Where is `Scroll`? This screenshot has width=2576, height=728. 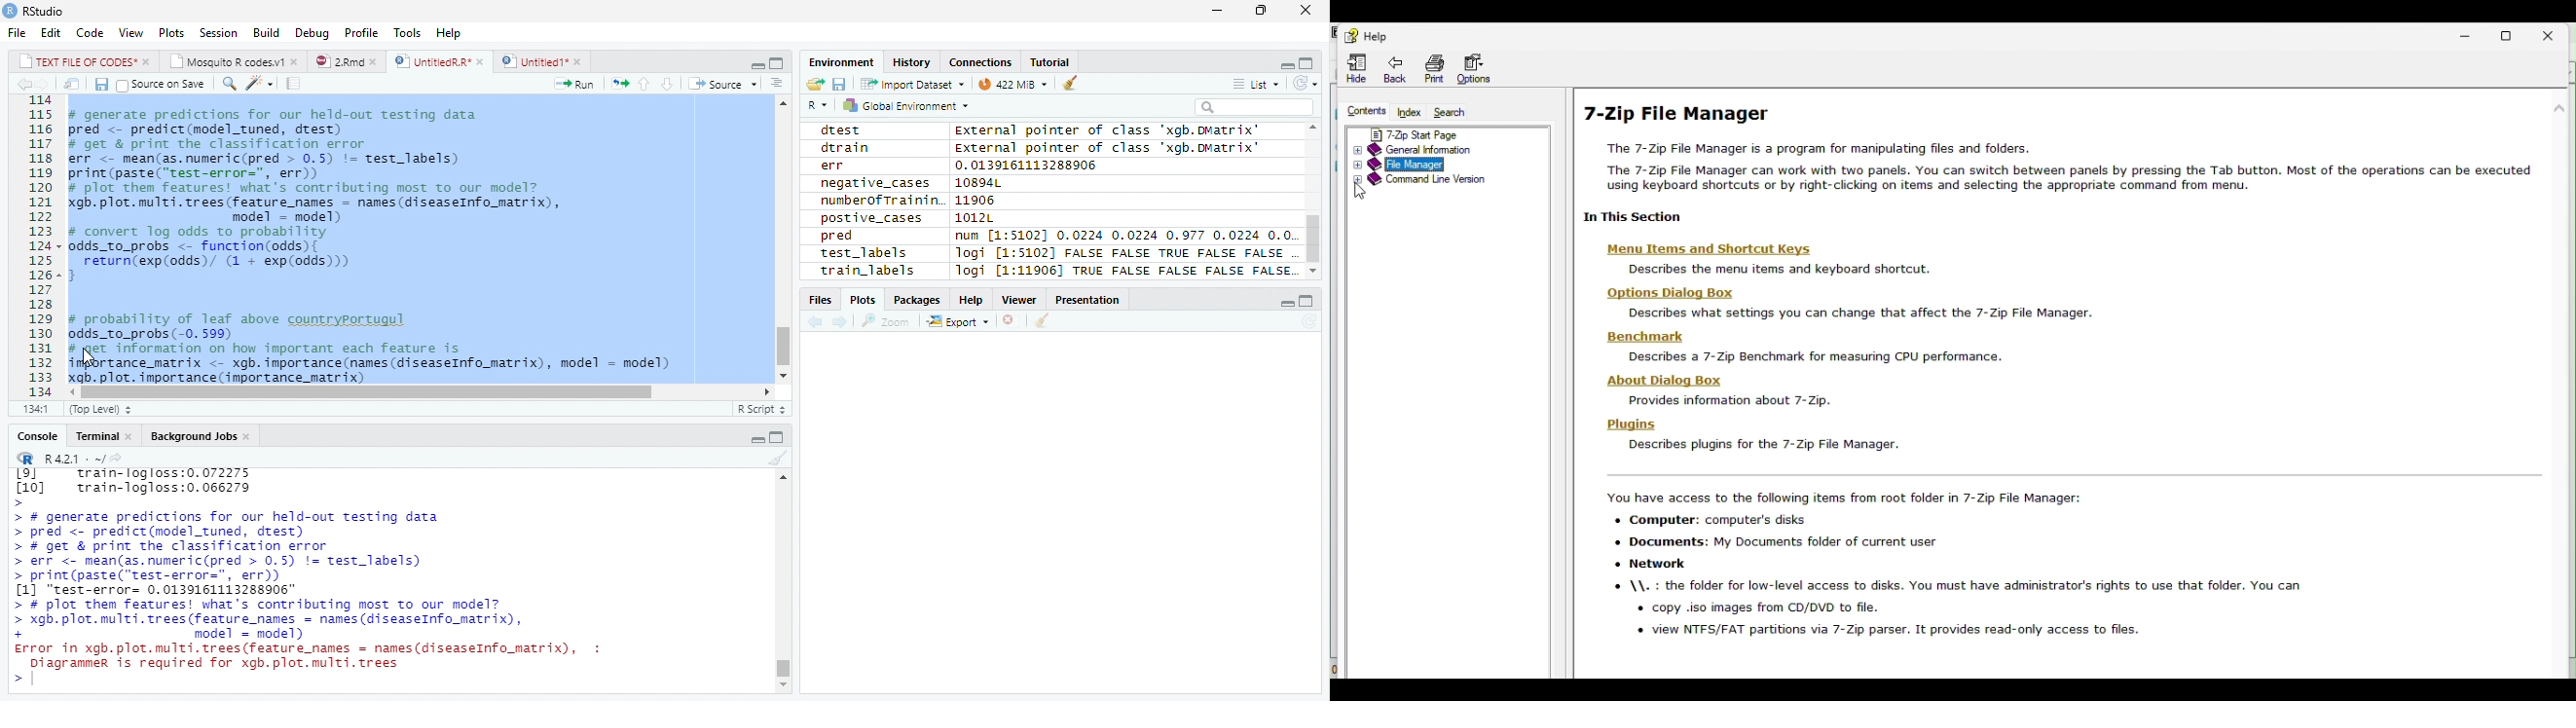 Scroll is located at coordinates (784, 580).